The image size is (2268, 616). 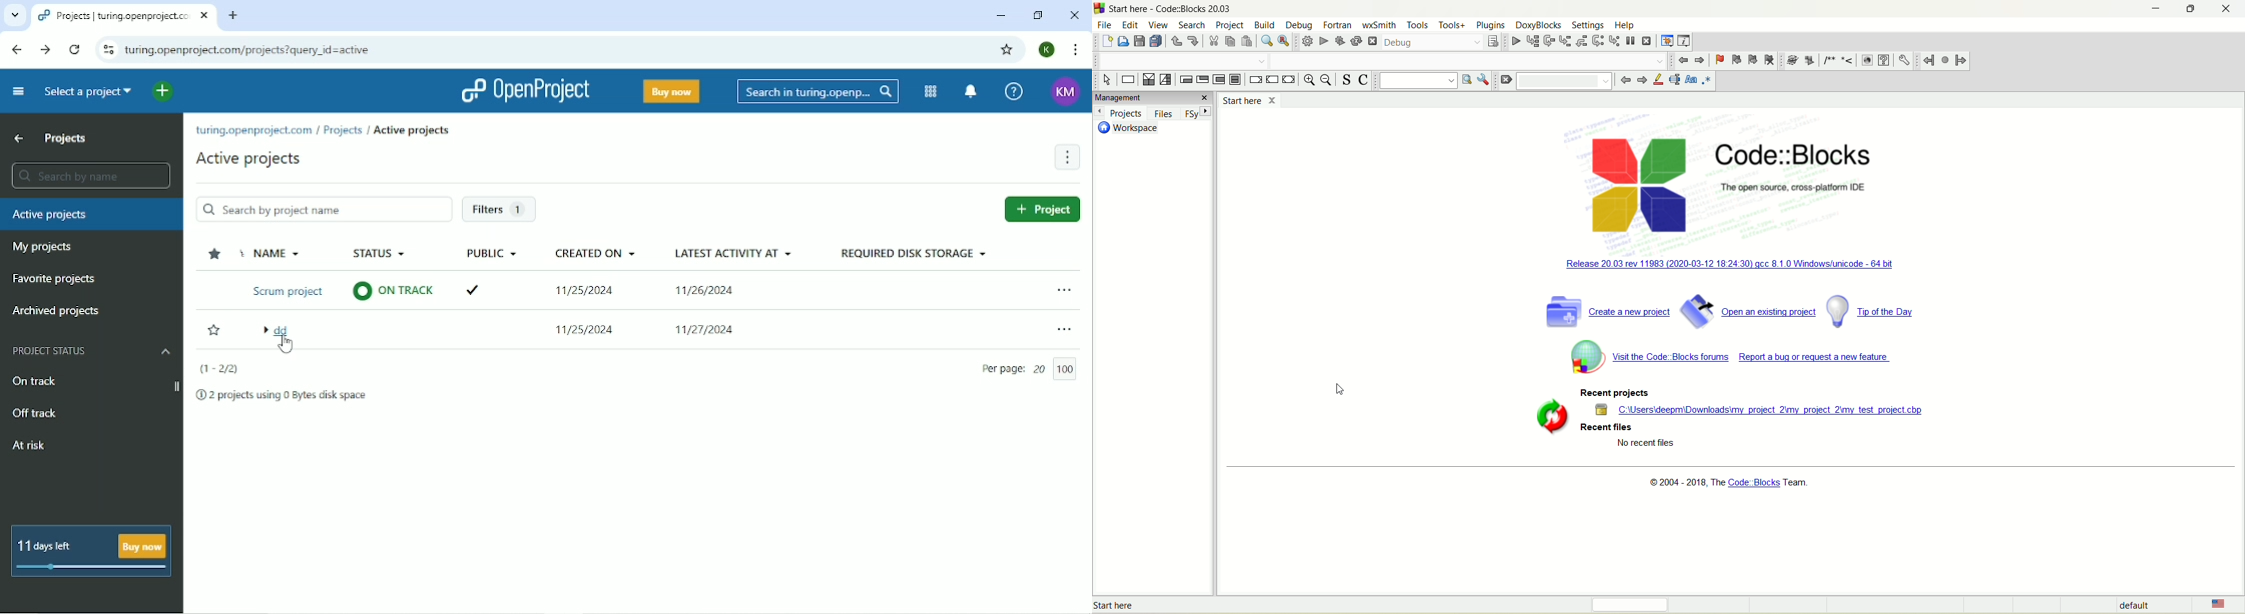 What do you see at coordinates (1074, 50) in the screenshot?
I see `Customize and control google chrome` at bounding box center [1074, 50].